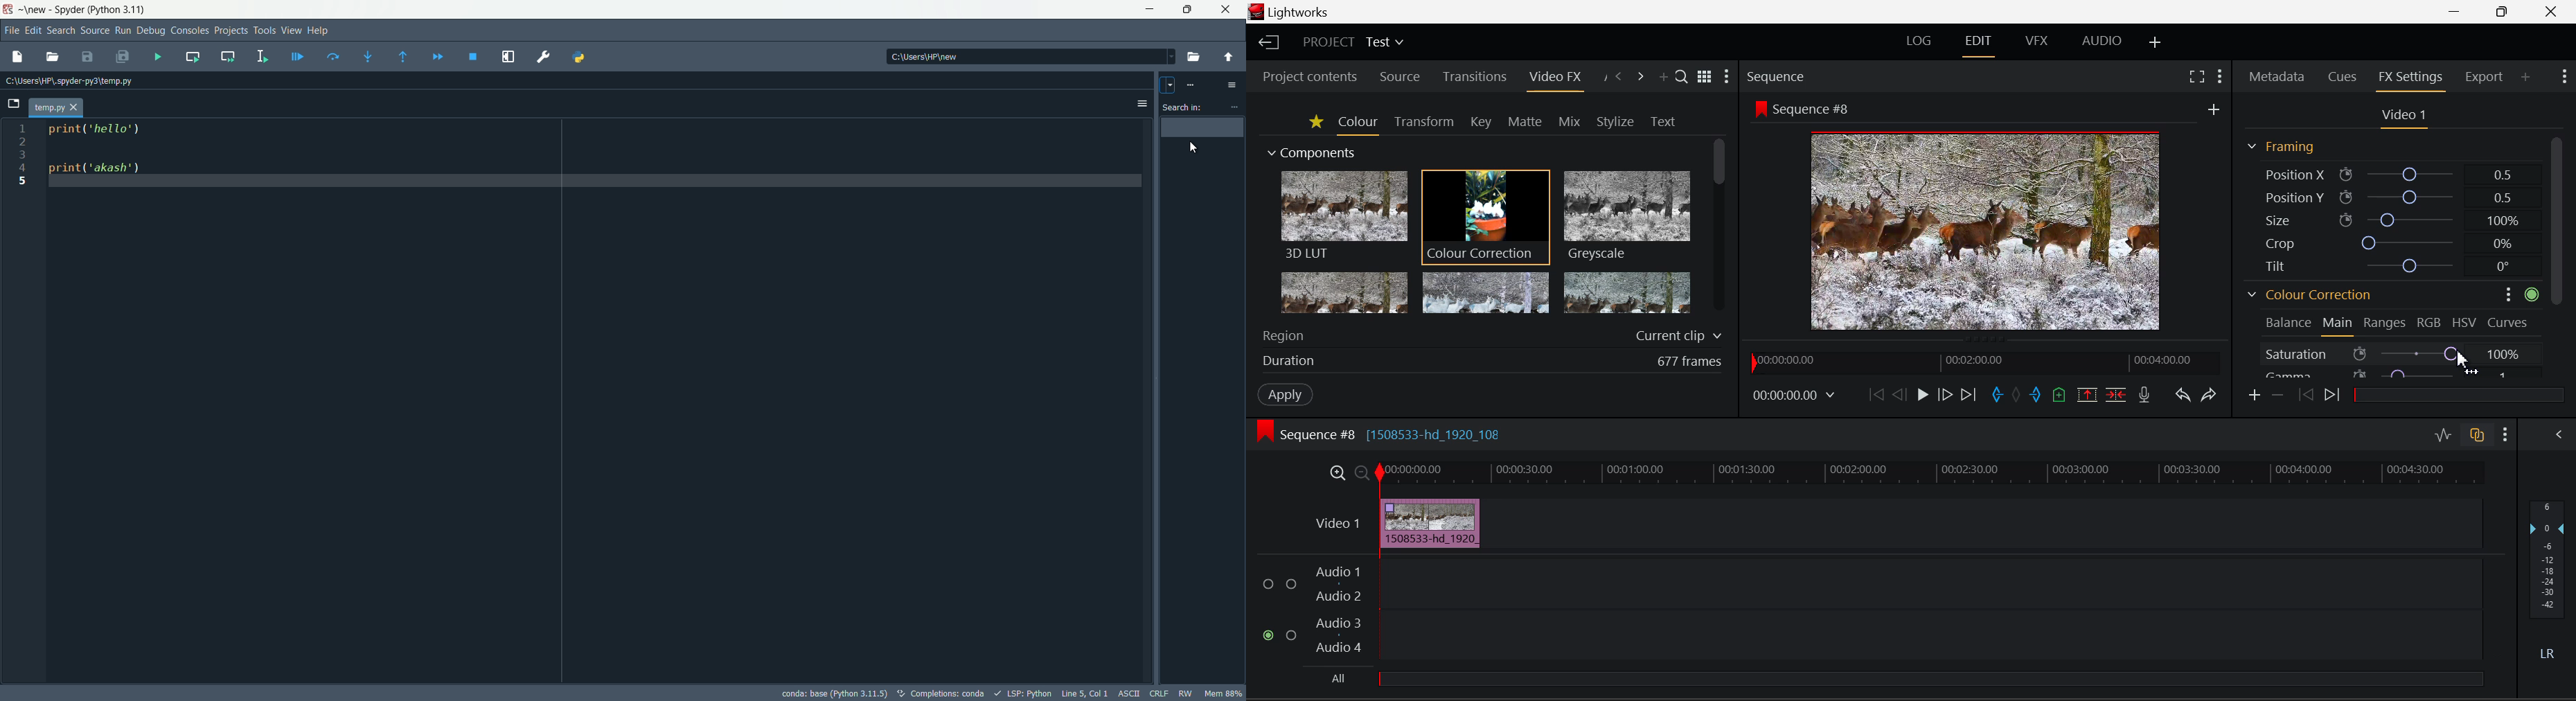 The width and height of the screenshot is (2576, 728). Describe the element at coordinates (2401, 116) in the screenshot. I see `Video Settings` at that location.